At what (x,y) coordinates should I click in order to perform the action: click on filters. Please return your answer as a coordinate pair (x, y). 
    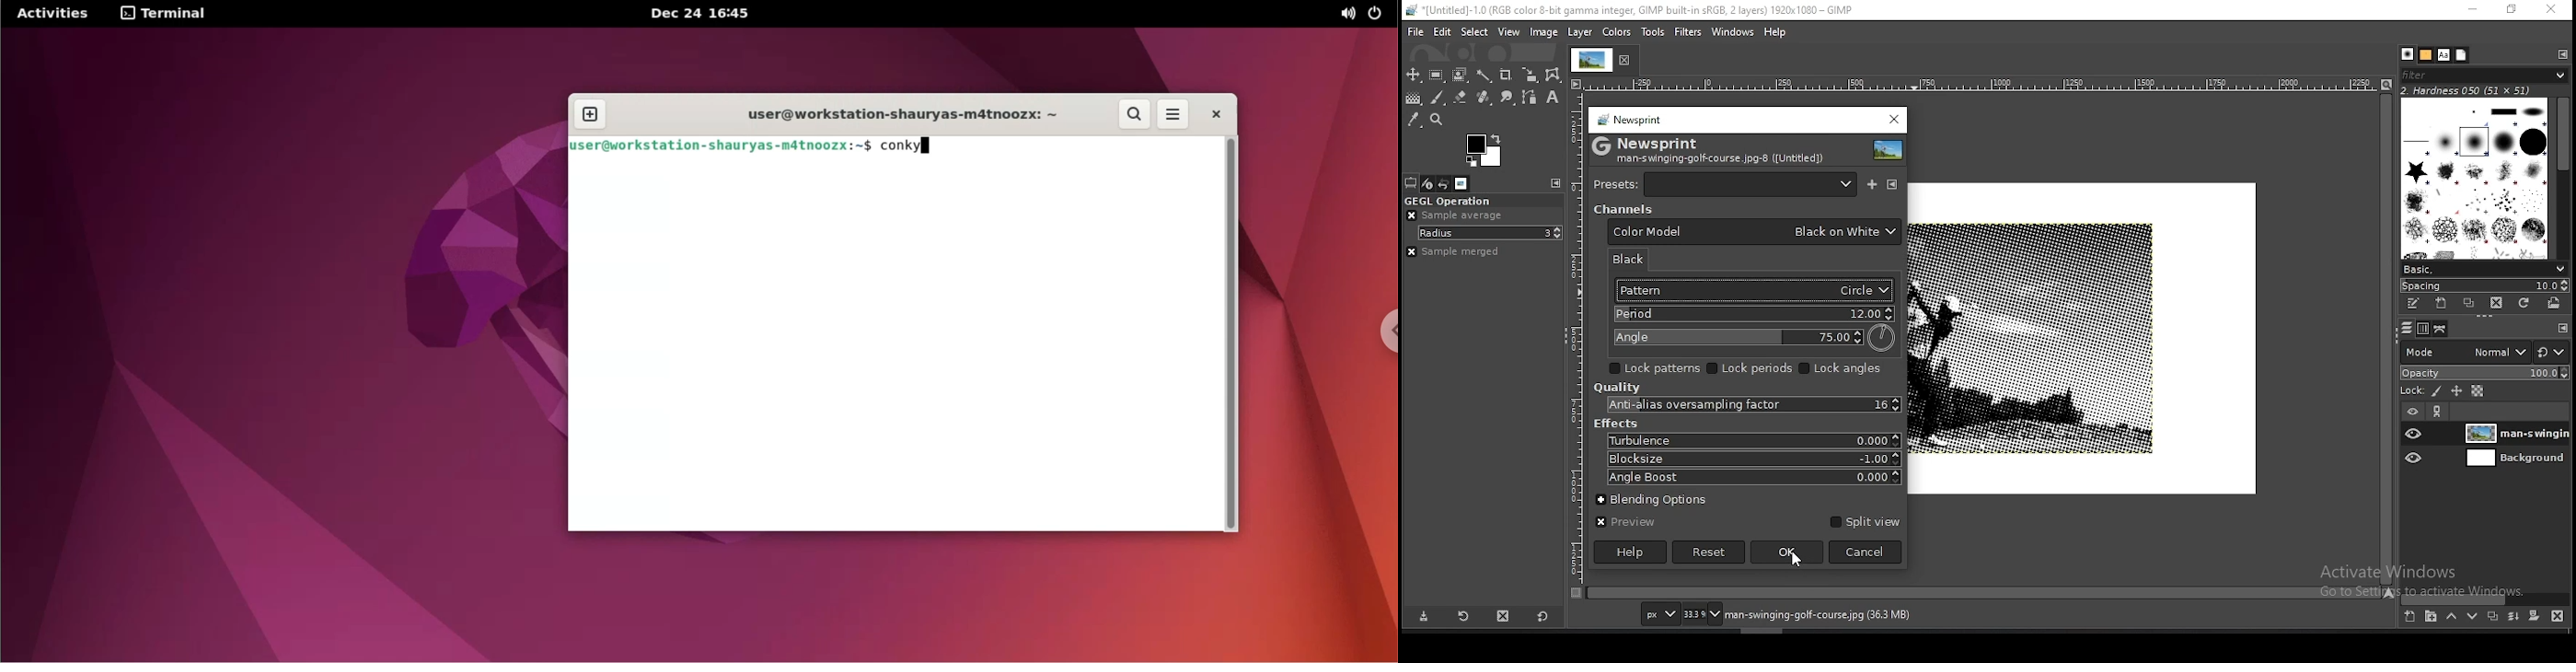
    Looking at the image, I should click on (1689, 31).